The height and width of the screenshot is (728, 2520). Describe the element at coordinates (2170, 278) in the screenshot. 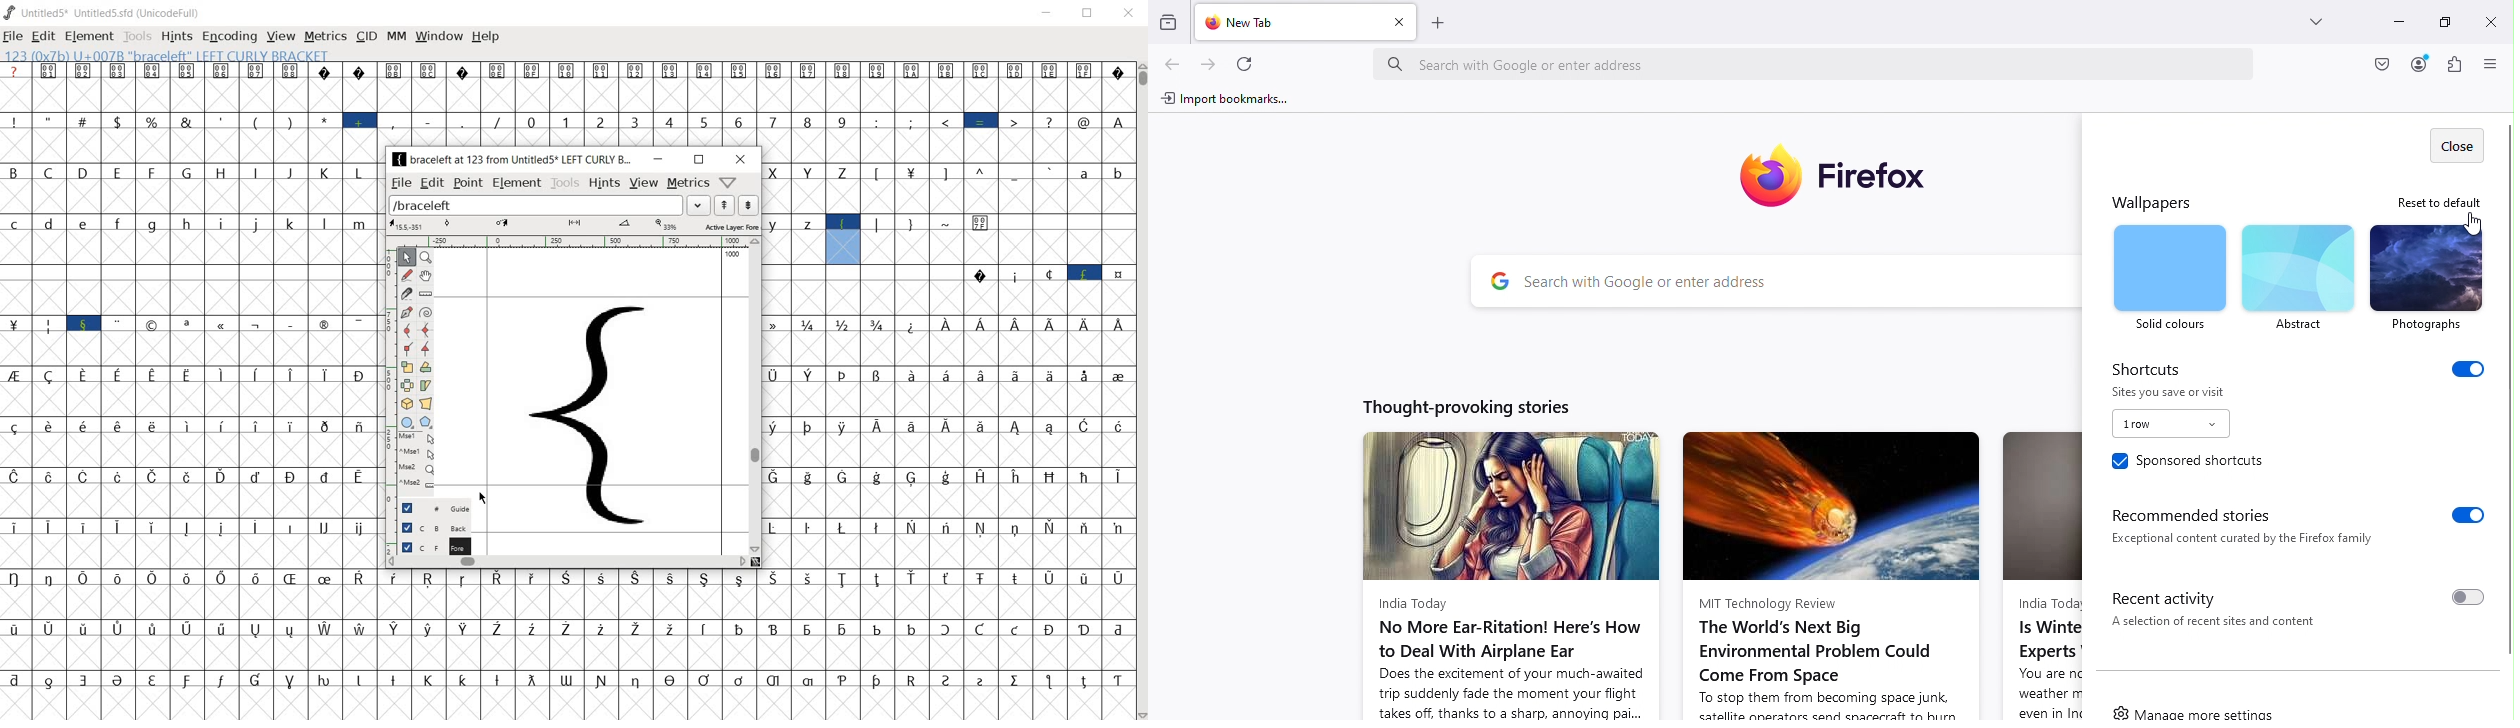

I see `Solid colors` at that location.